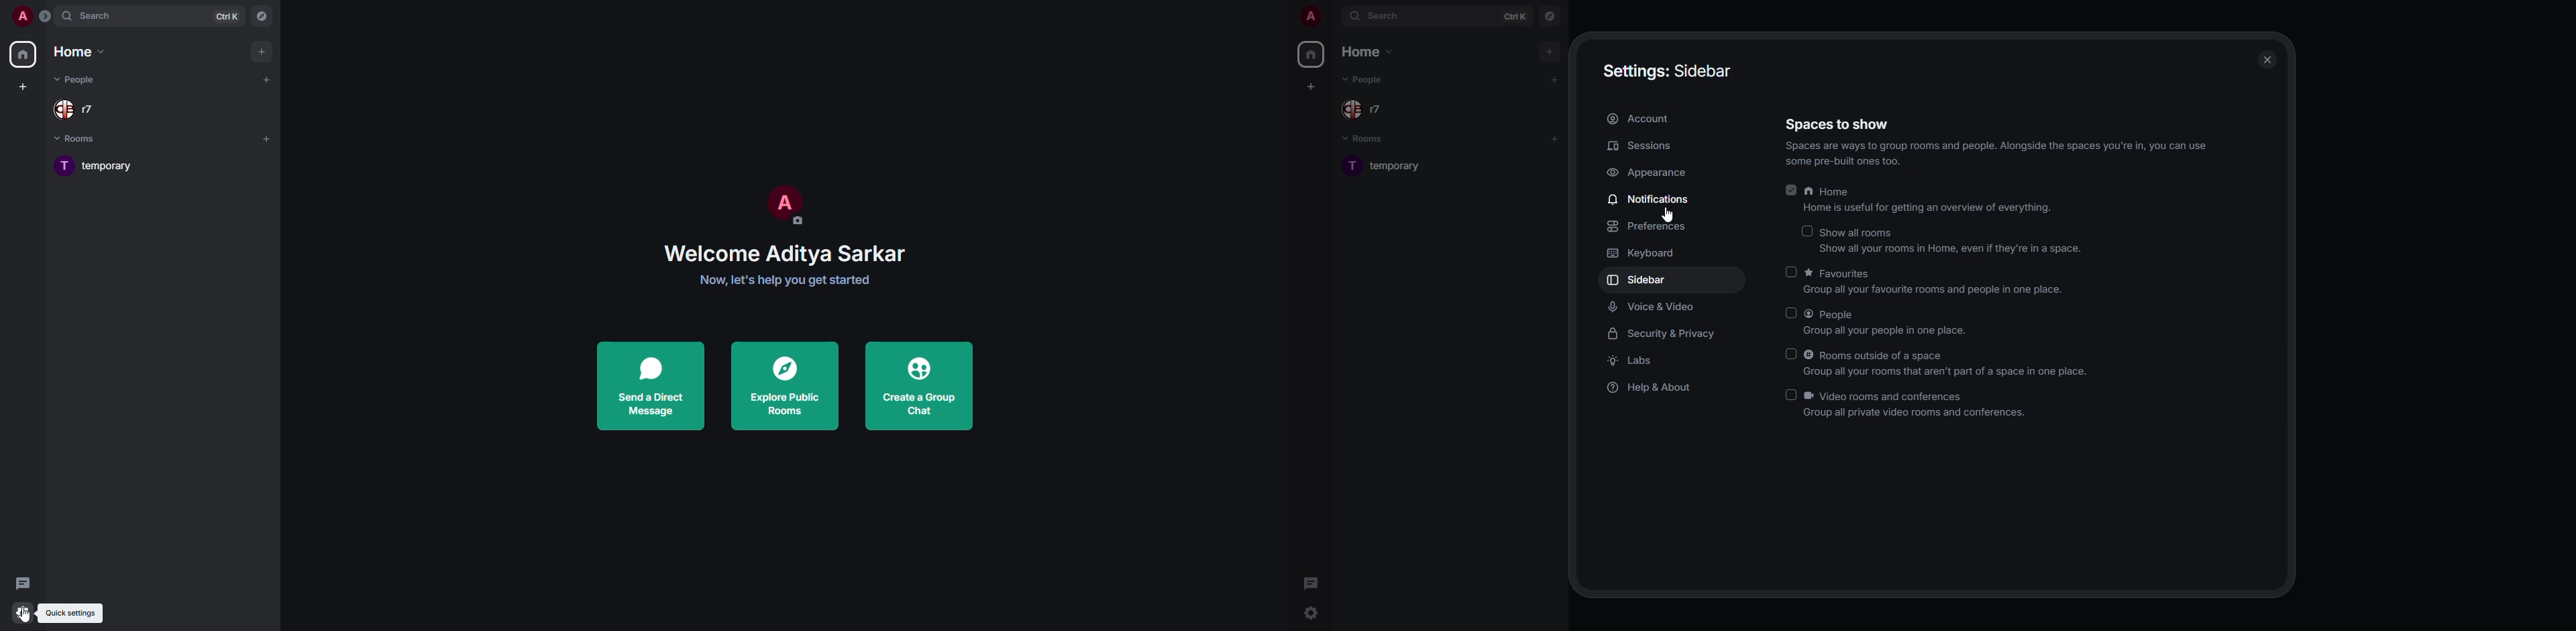 This screenshot has width=2576, height=644. I want to click on cursor, so click(30, 617).